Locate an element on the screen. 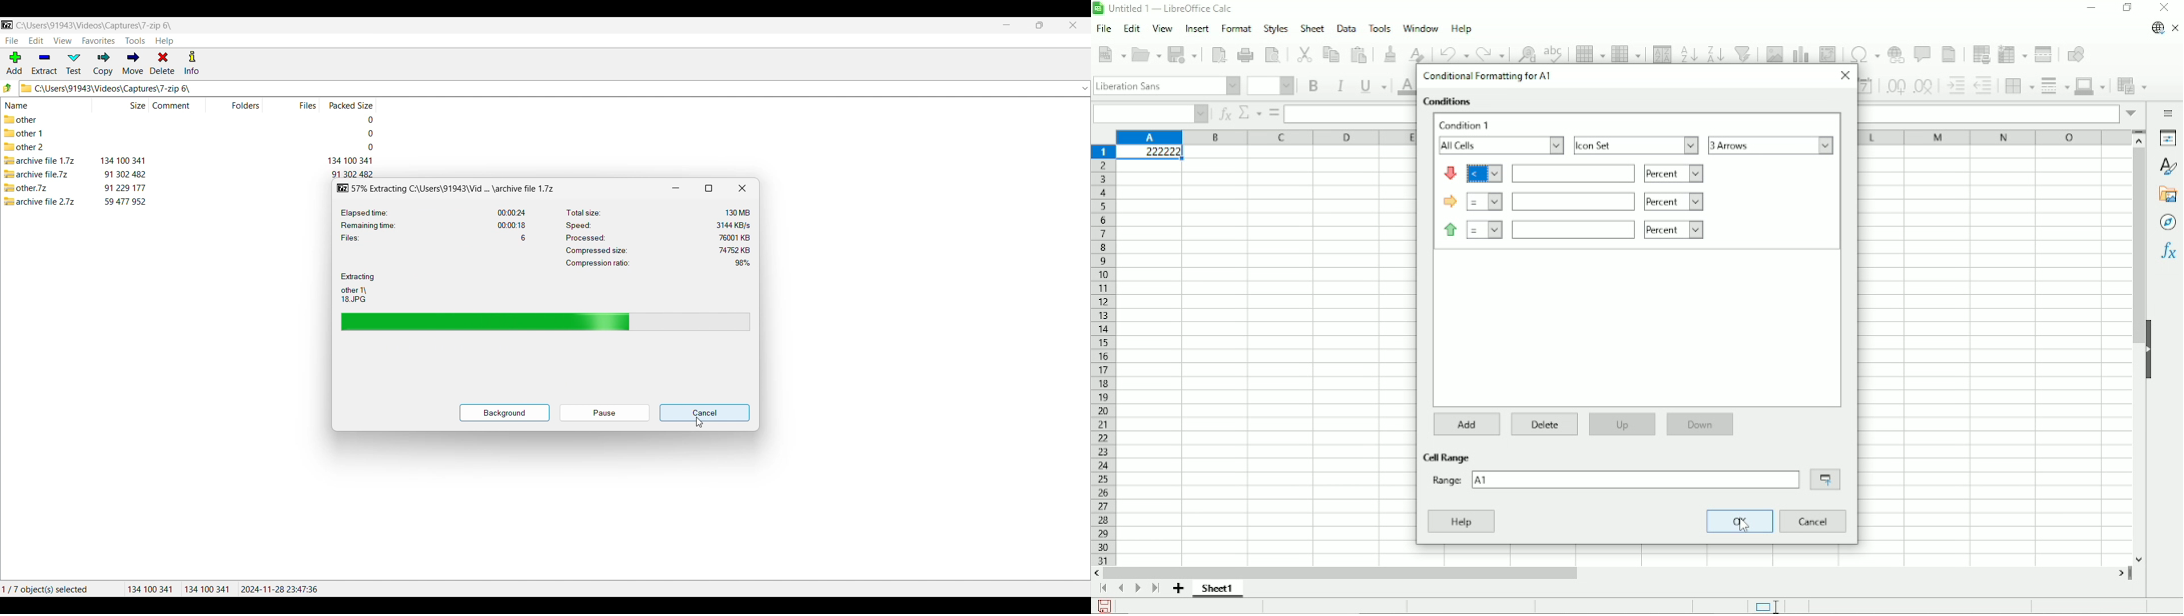 The image size is (2184, 616). Insert hyperlink is located at coordinates (1895, 54).